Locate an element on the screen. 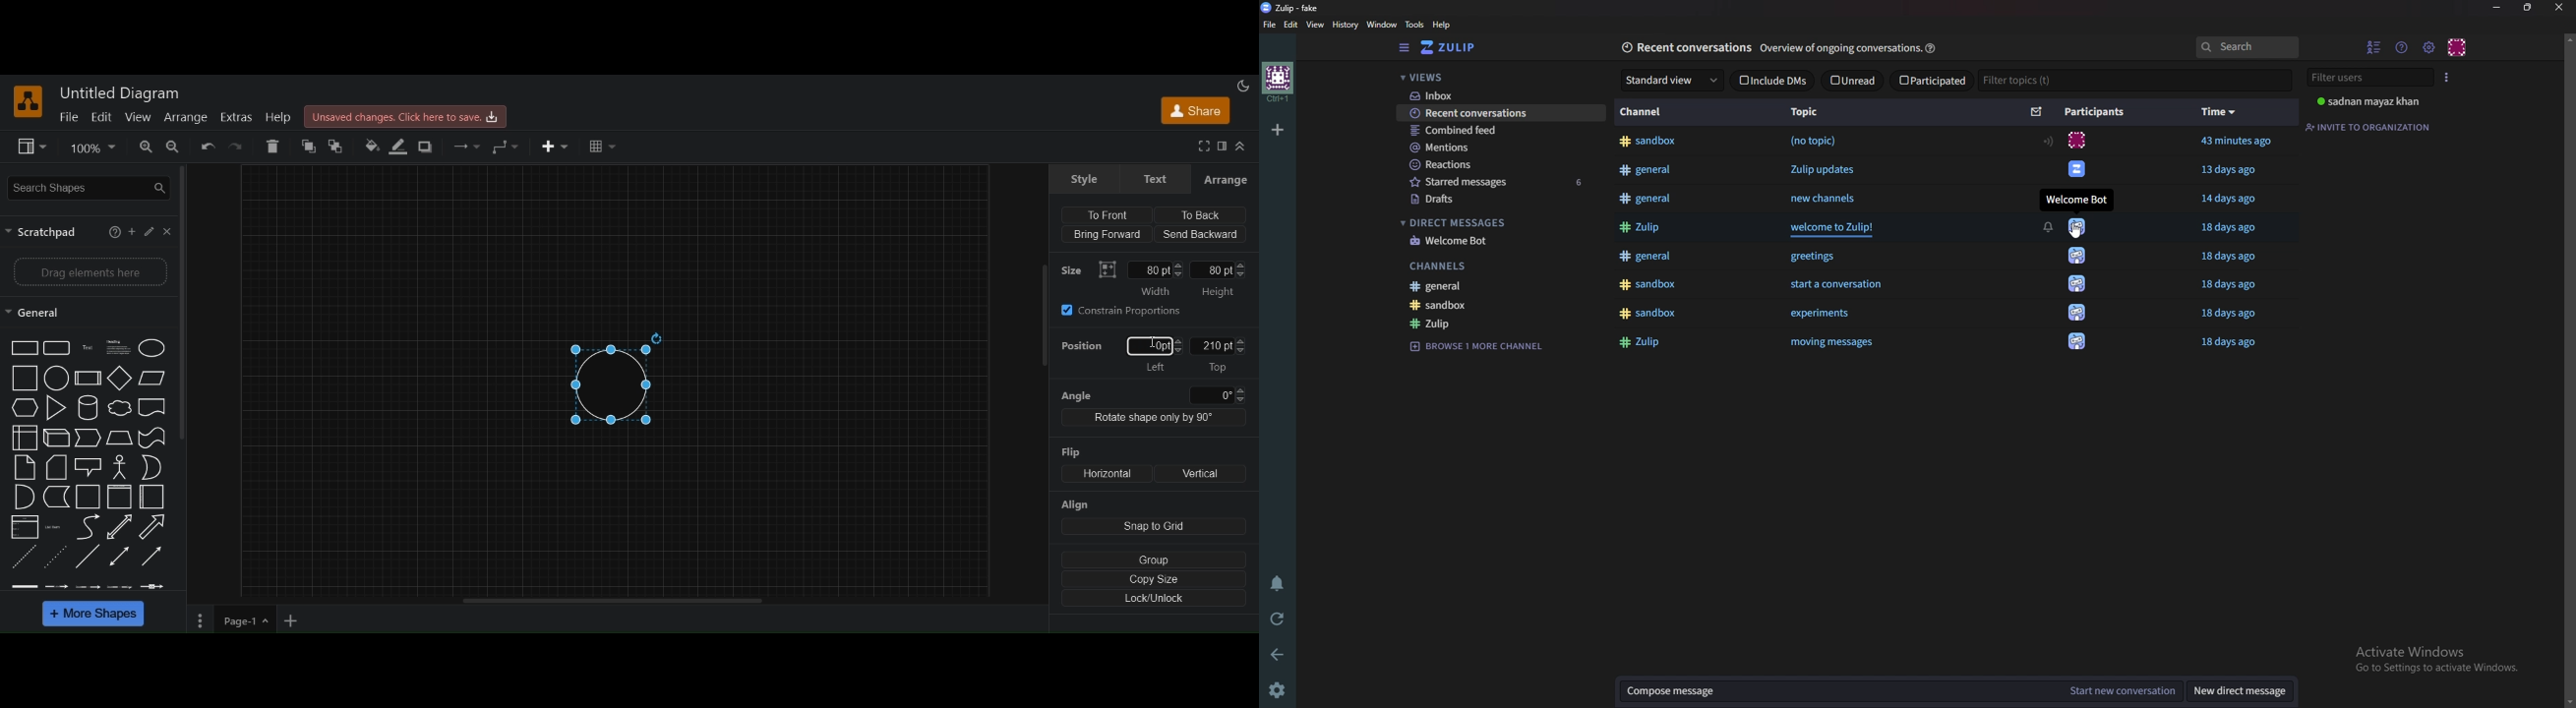 The width and height of the screenshot is (2576, 728). clip is located at coordinates (25, 526).